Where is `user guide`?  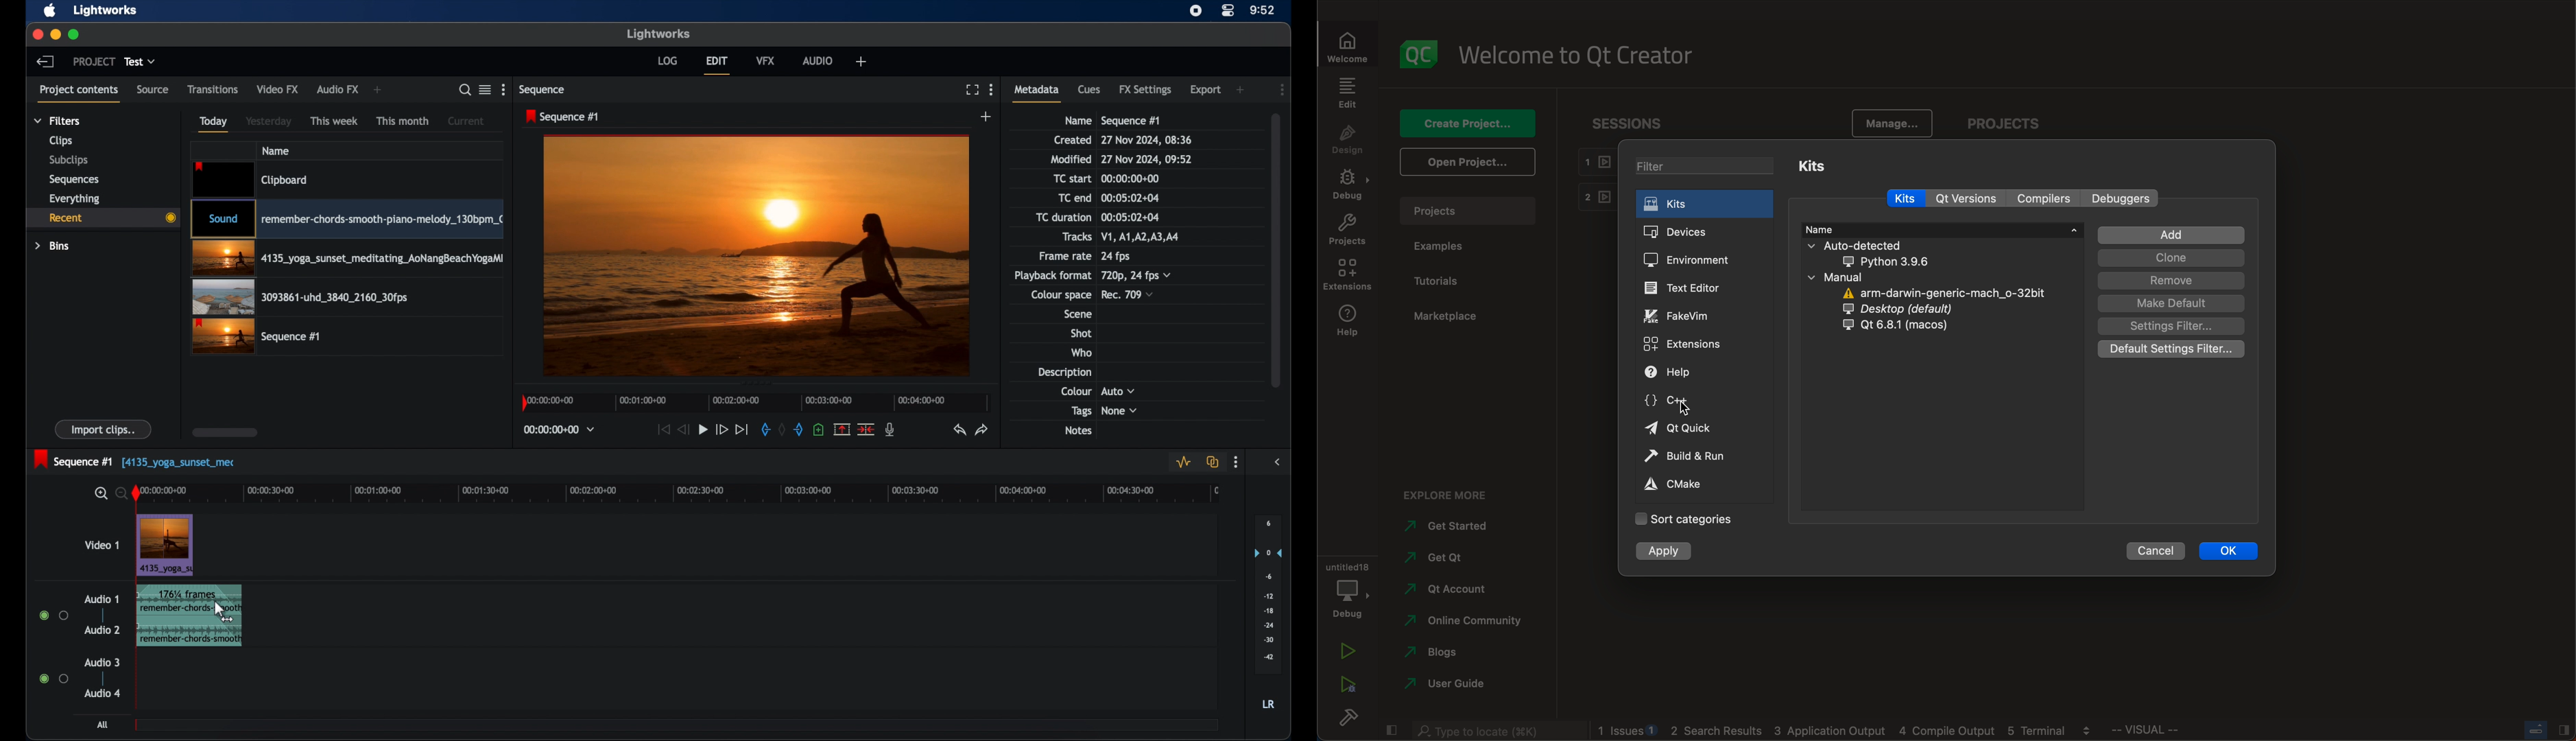 user guide is located at coordinates (1448, 685).